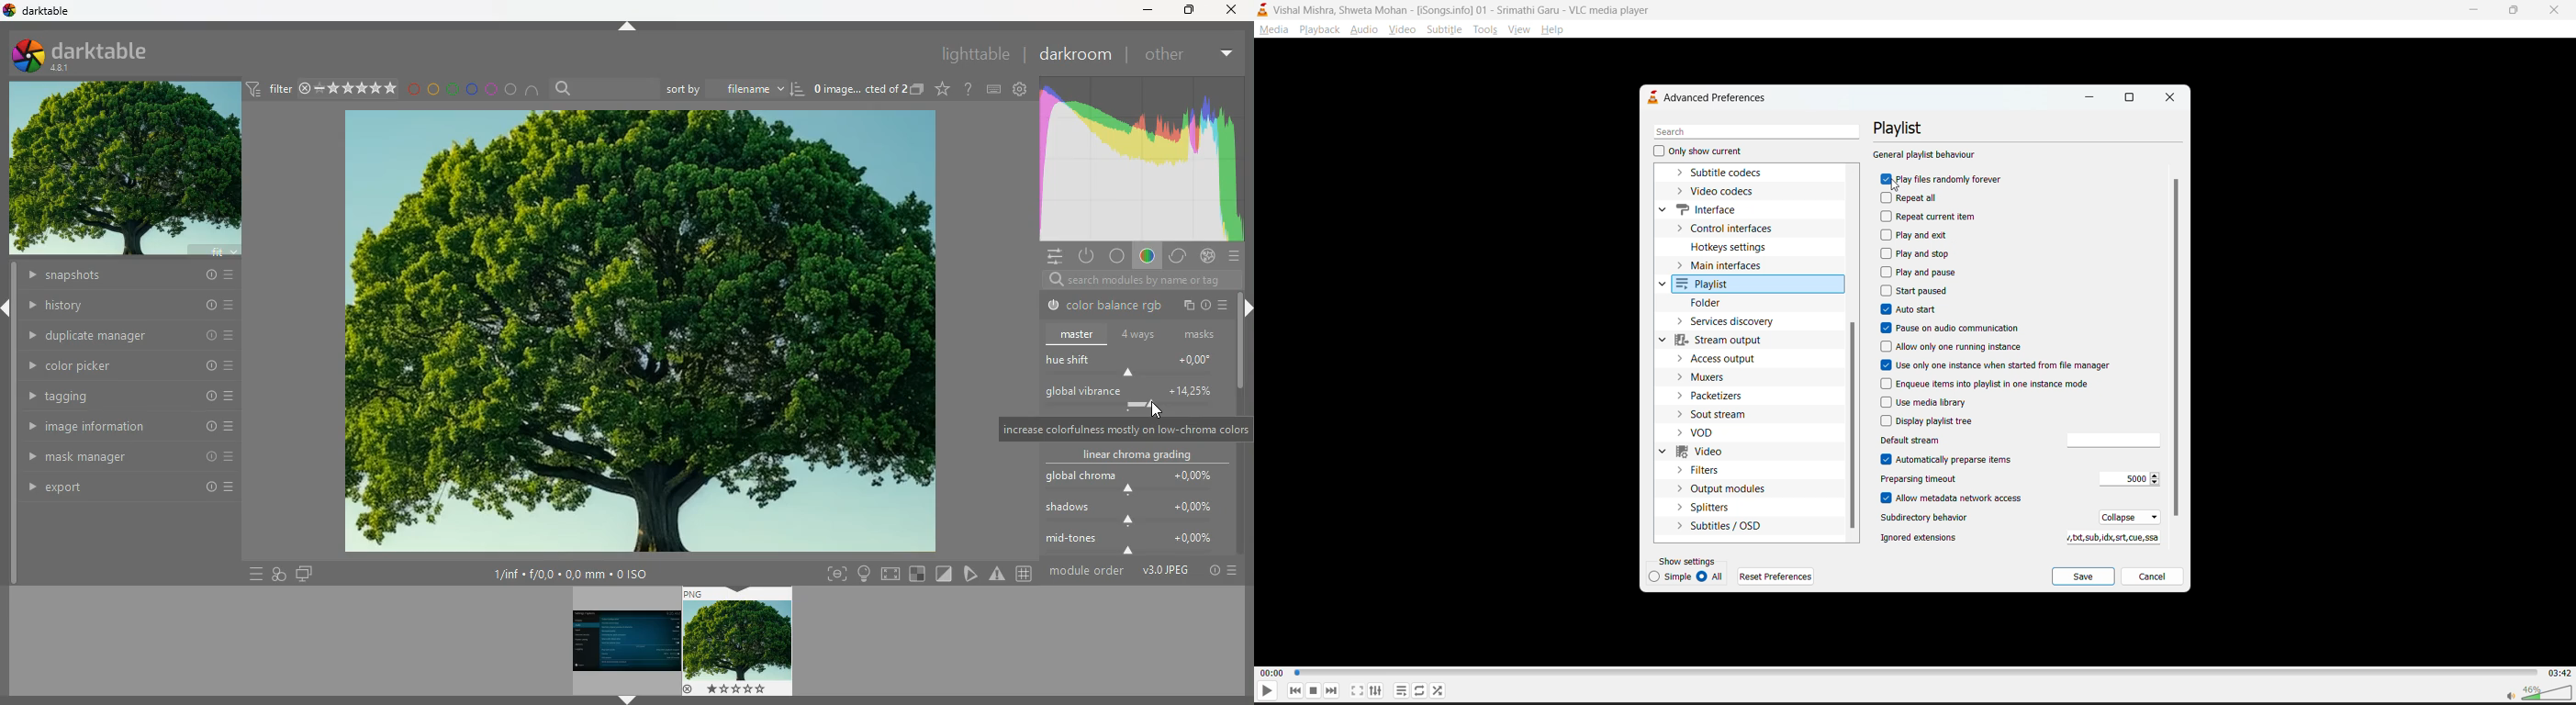  Describe the element at coordinates (1236, 257) in the screenshot. I see `menu` at that location.